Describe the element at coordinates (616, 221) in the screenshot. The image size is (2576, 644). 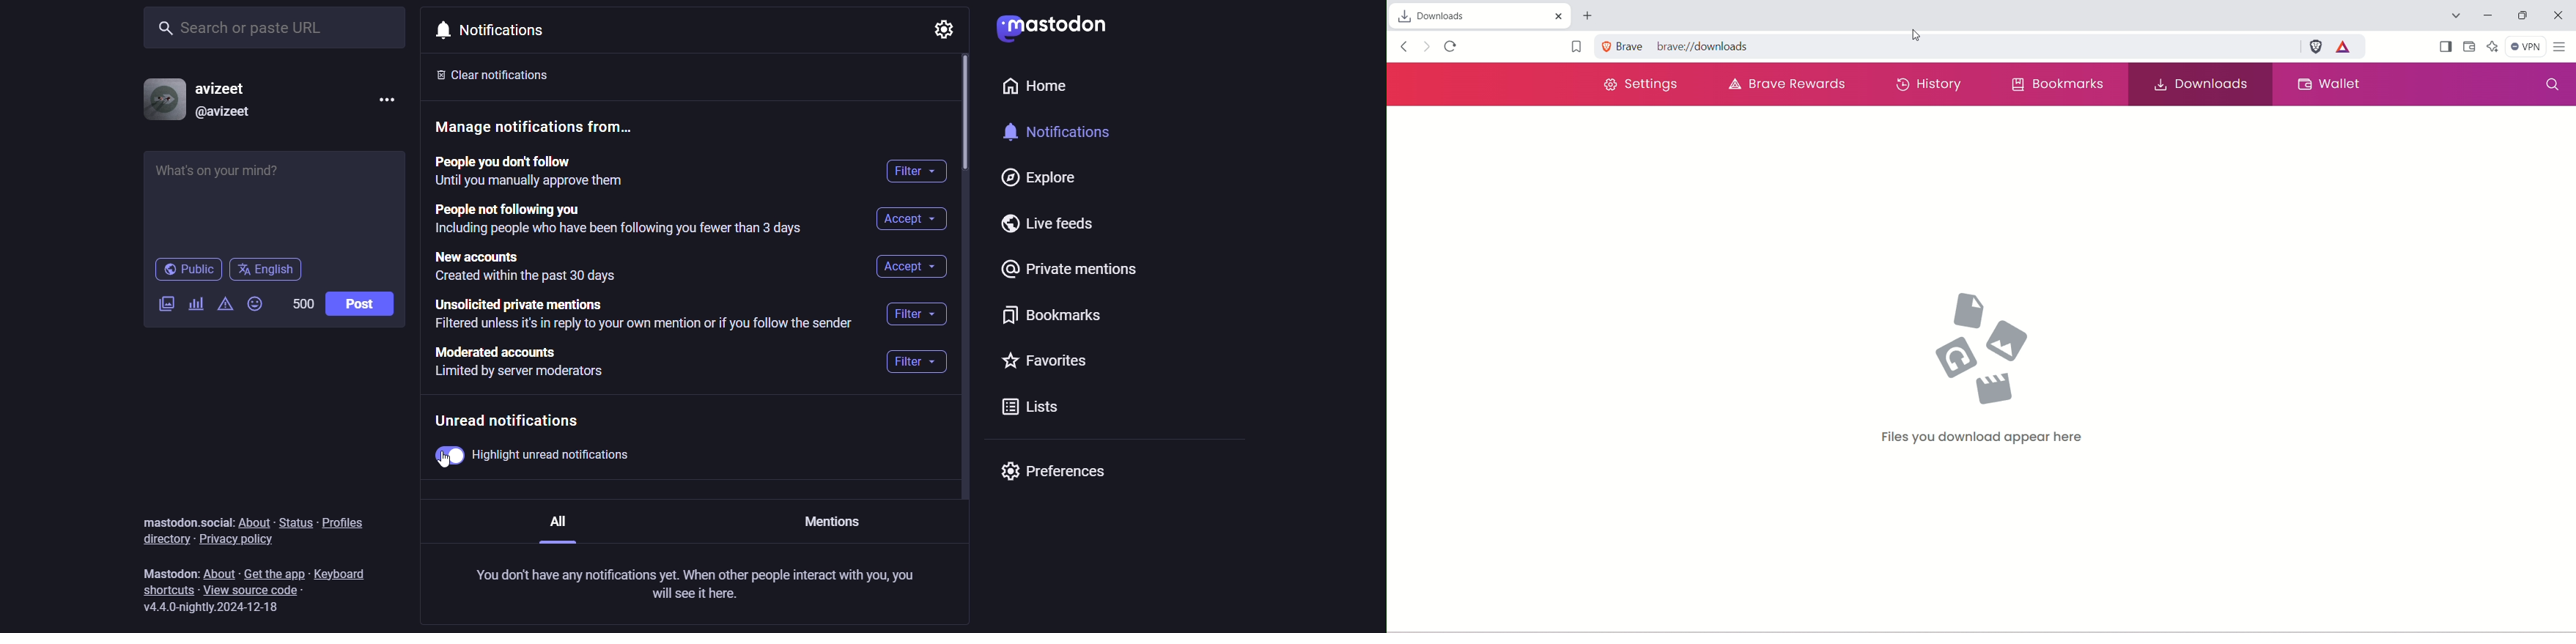
I see `people not following you` at that location.